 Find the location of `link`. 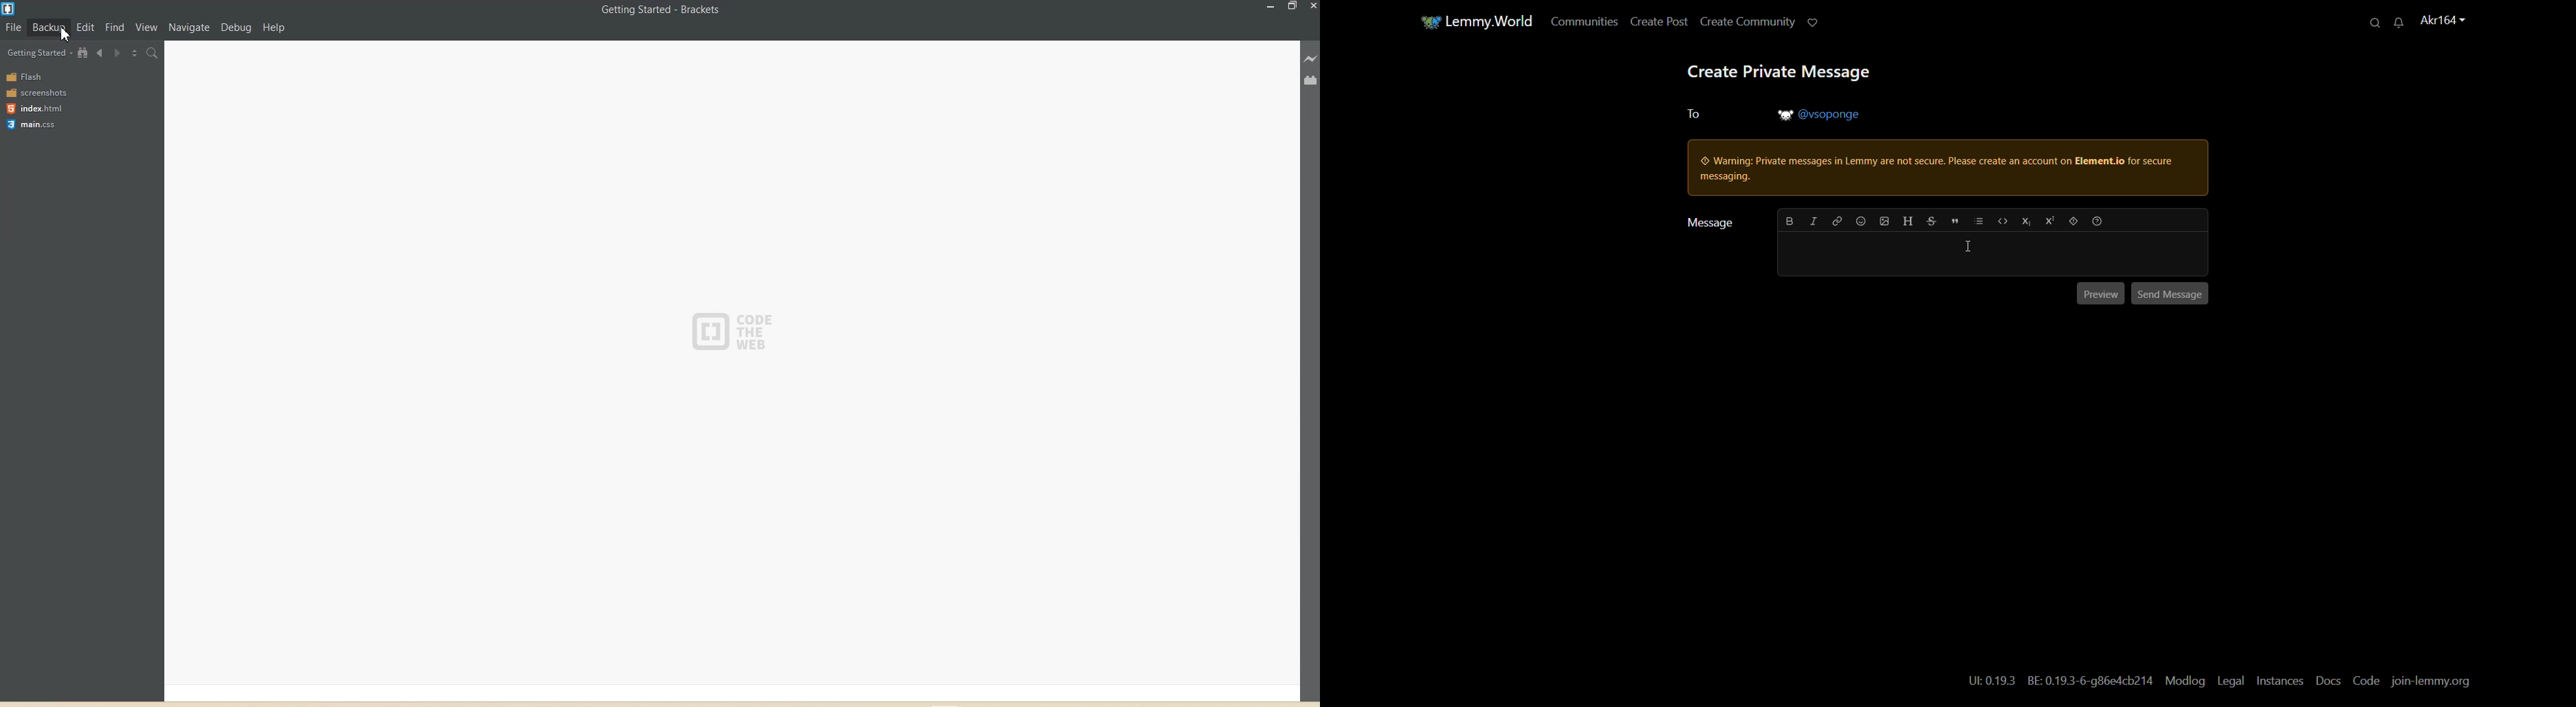

link is located at coordinates (1838, 222).